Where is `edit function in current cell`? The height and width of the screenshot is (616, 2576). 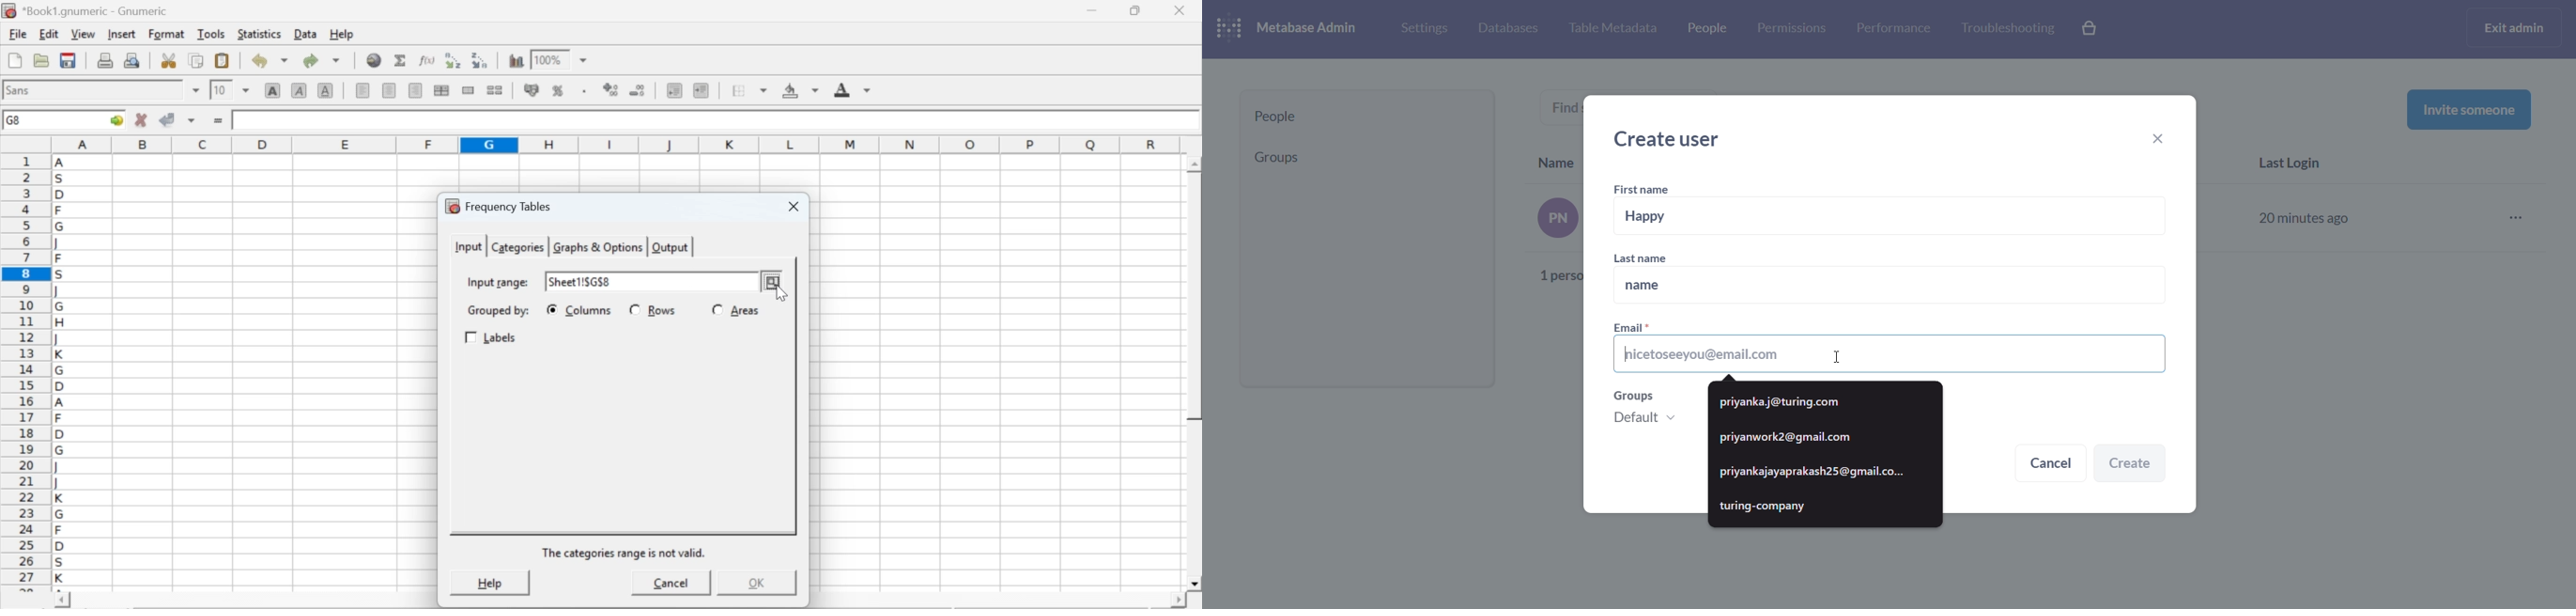
edit function in current cell is located at coordinates (428, 59).